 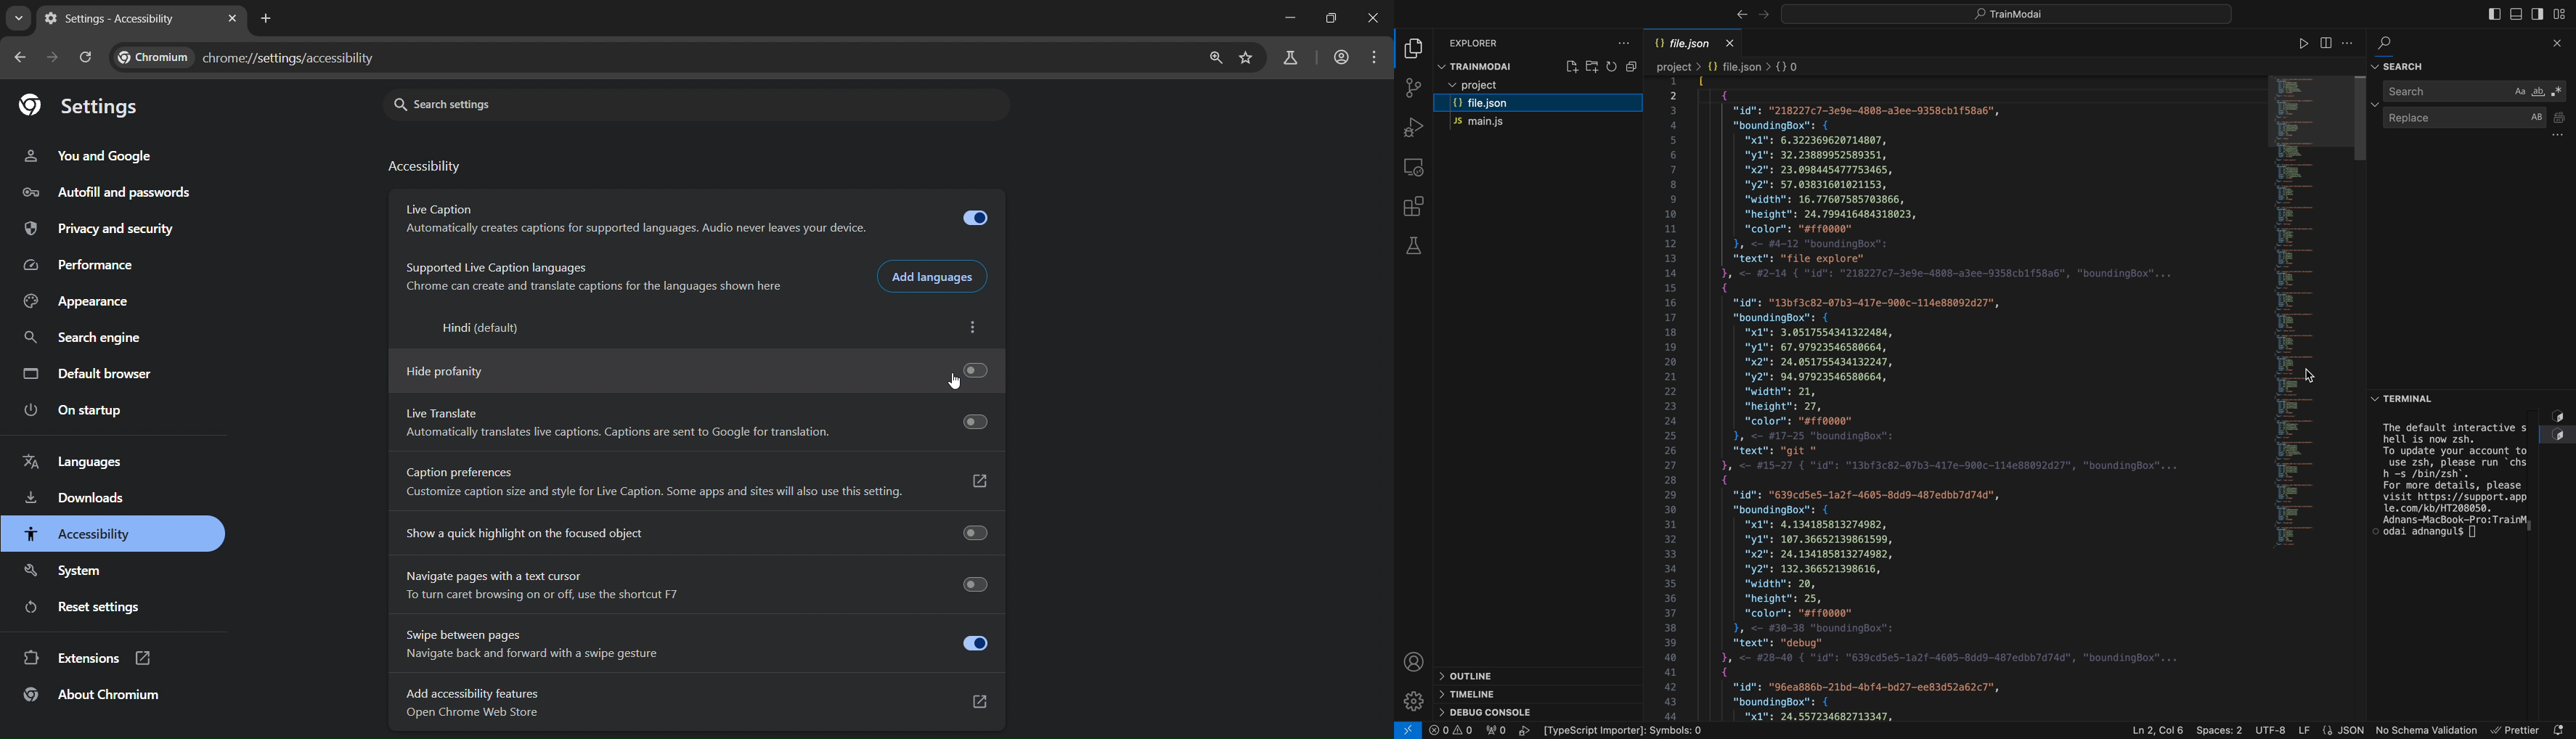 What do you see at coordinates (1247, 57) in the screenshot?
I see `bookmark page` at bounding box center [1247, 57].